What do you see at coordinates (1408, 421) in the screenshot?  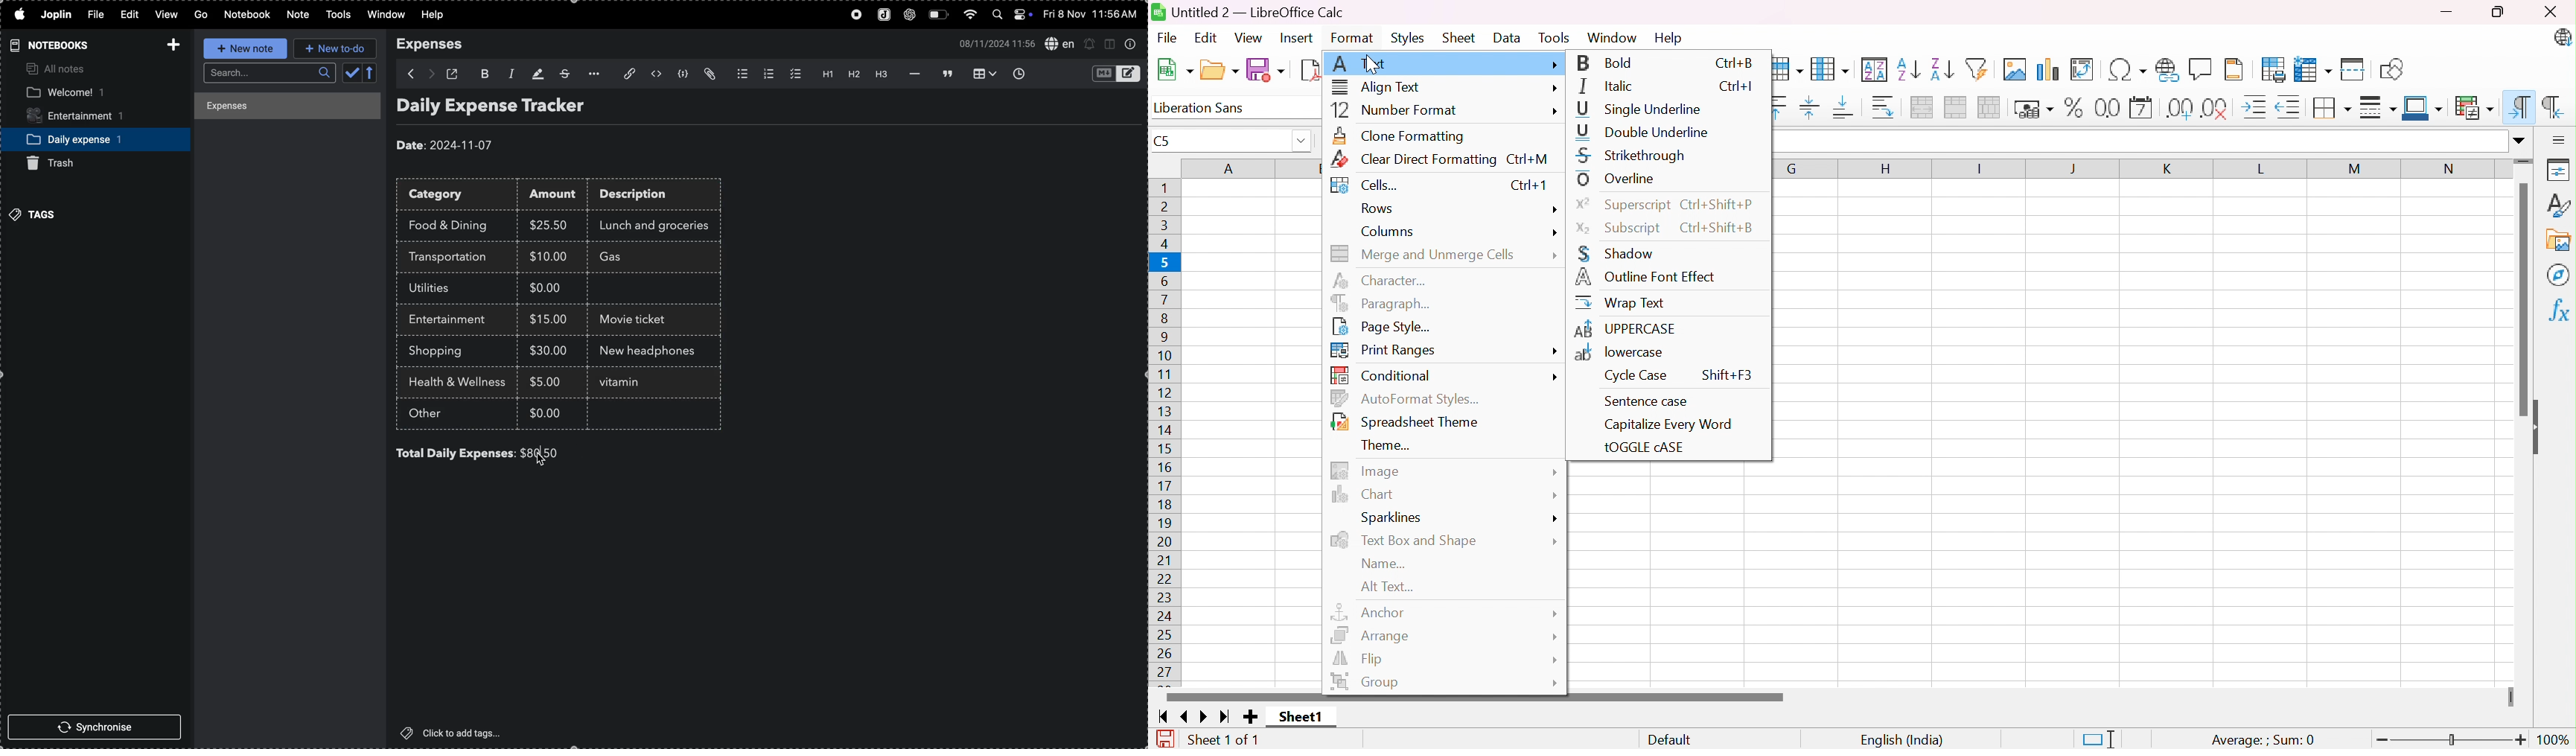 I see `Spreadsheet Theme` at bounding box center [1408, 421].